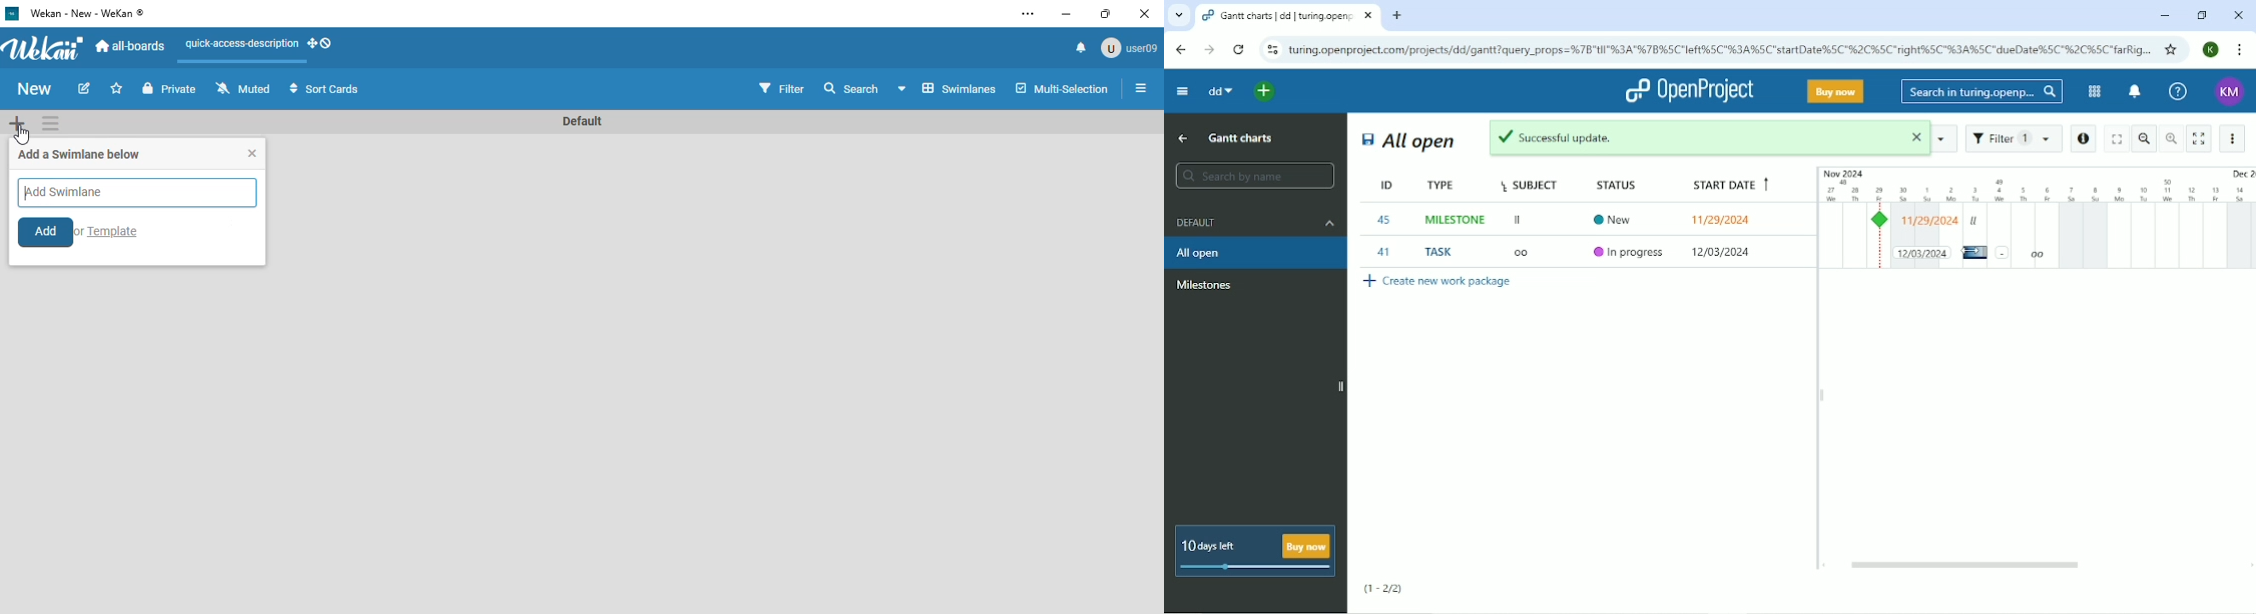  Describe the element at coordinates (1243, 137) in the screenshot. I see `Gantt charts` at that location.